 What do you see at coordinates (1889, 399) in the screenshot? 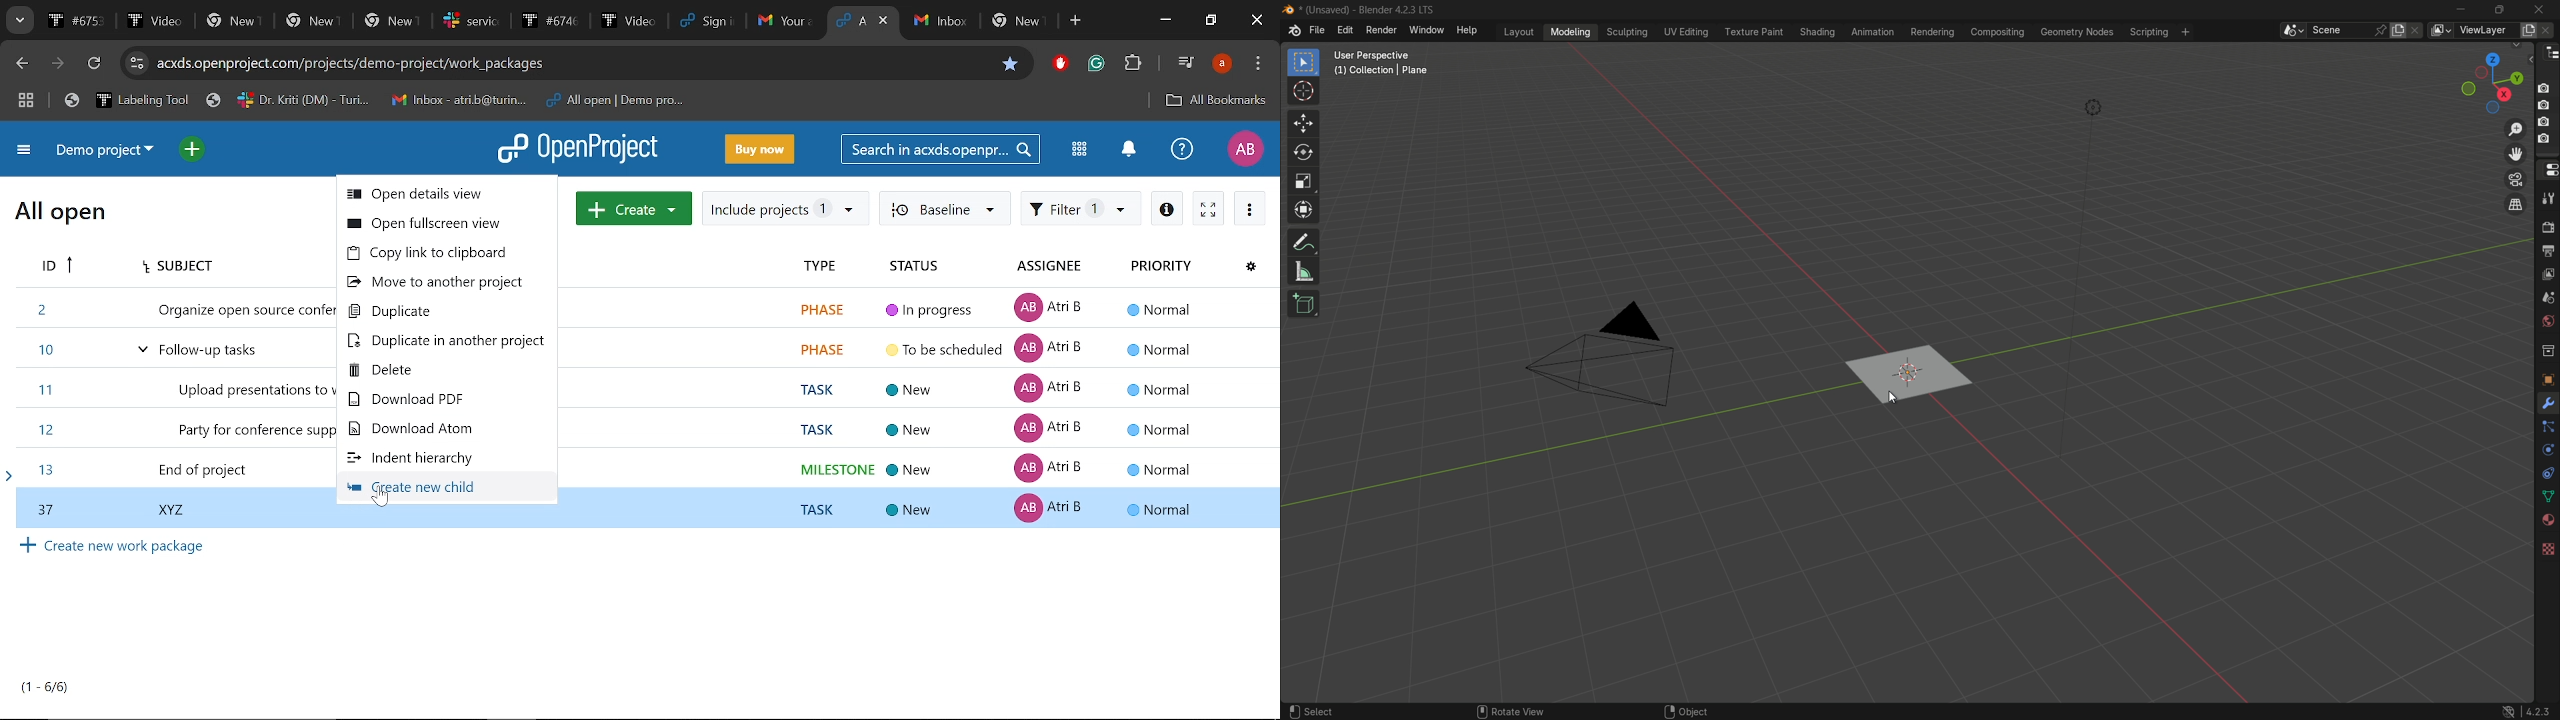
I see `cursor` at bounding box center [1889, 399].